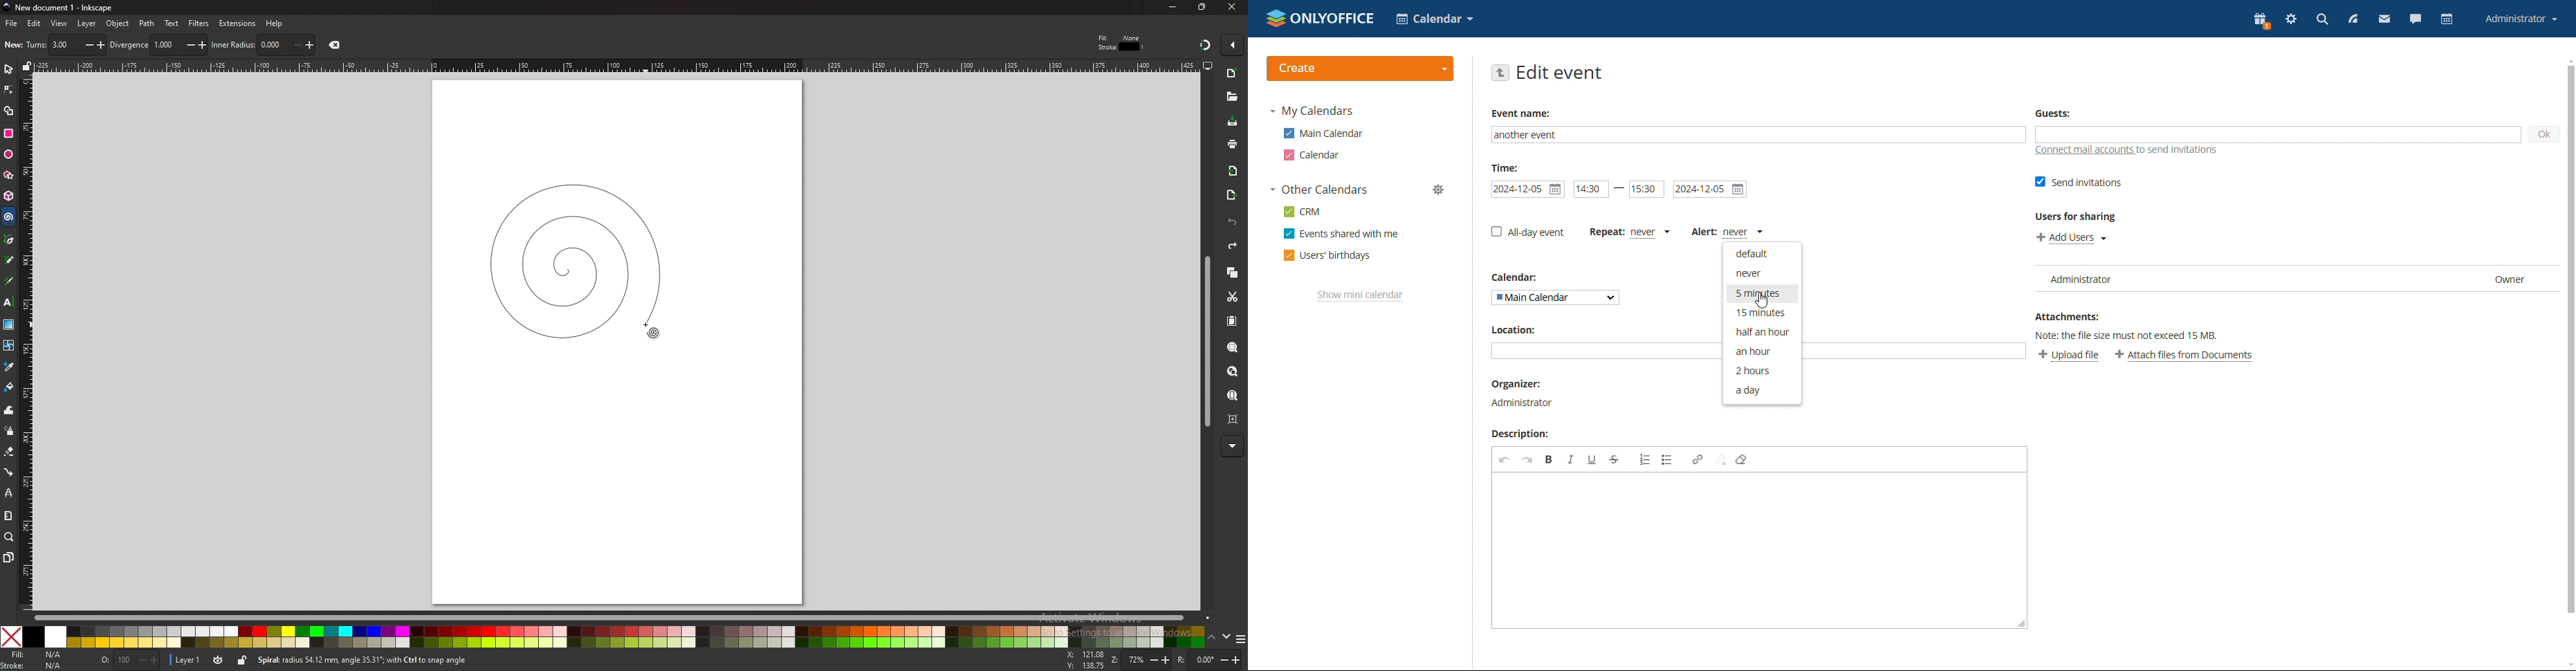 The image size is (2576, 672). I want to click on text, so click(171, 23).